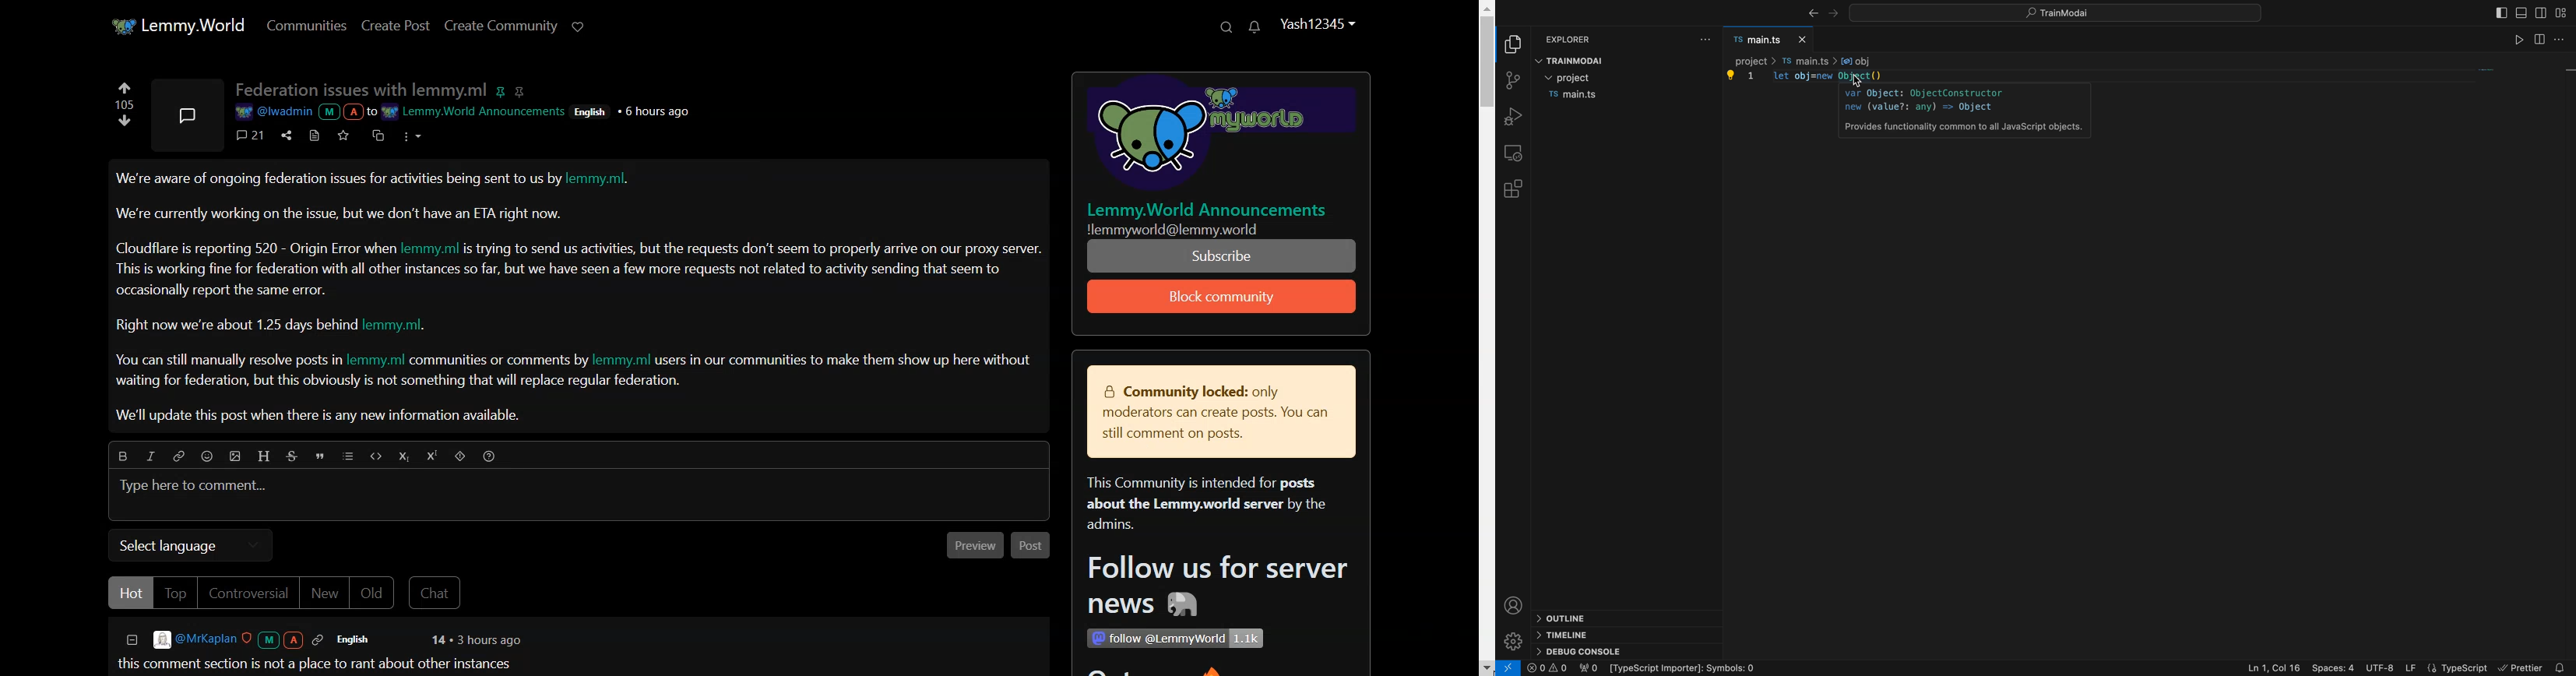 This screenshot has width=2576, height=700. What do you see at coordinates (372, 593) in the screenshot?
I see `Old` at bounding box center [372, 593].